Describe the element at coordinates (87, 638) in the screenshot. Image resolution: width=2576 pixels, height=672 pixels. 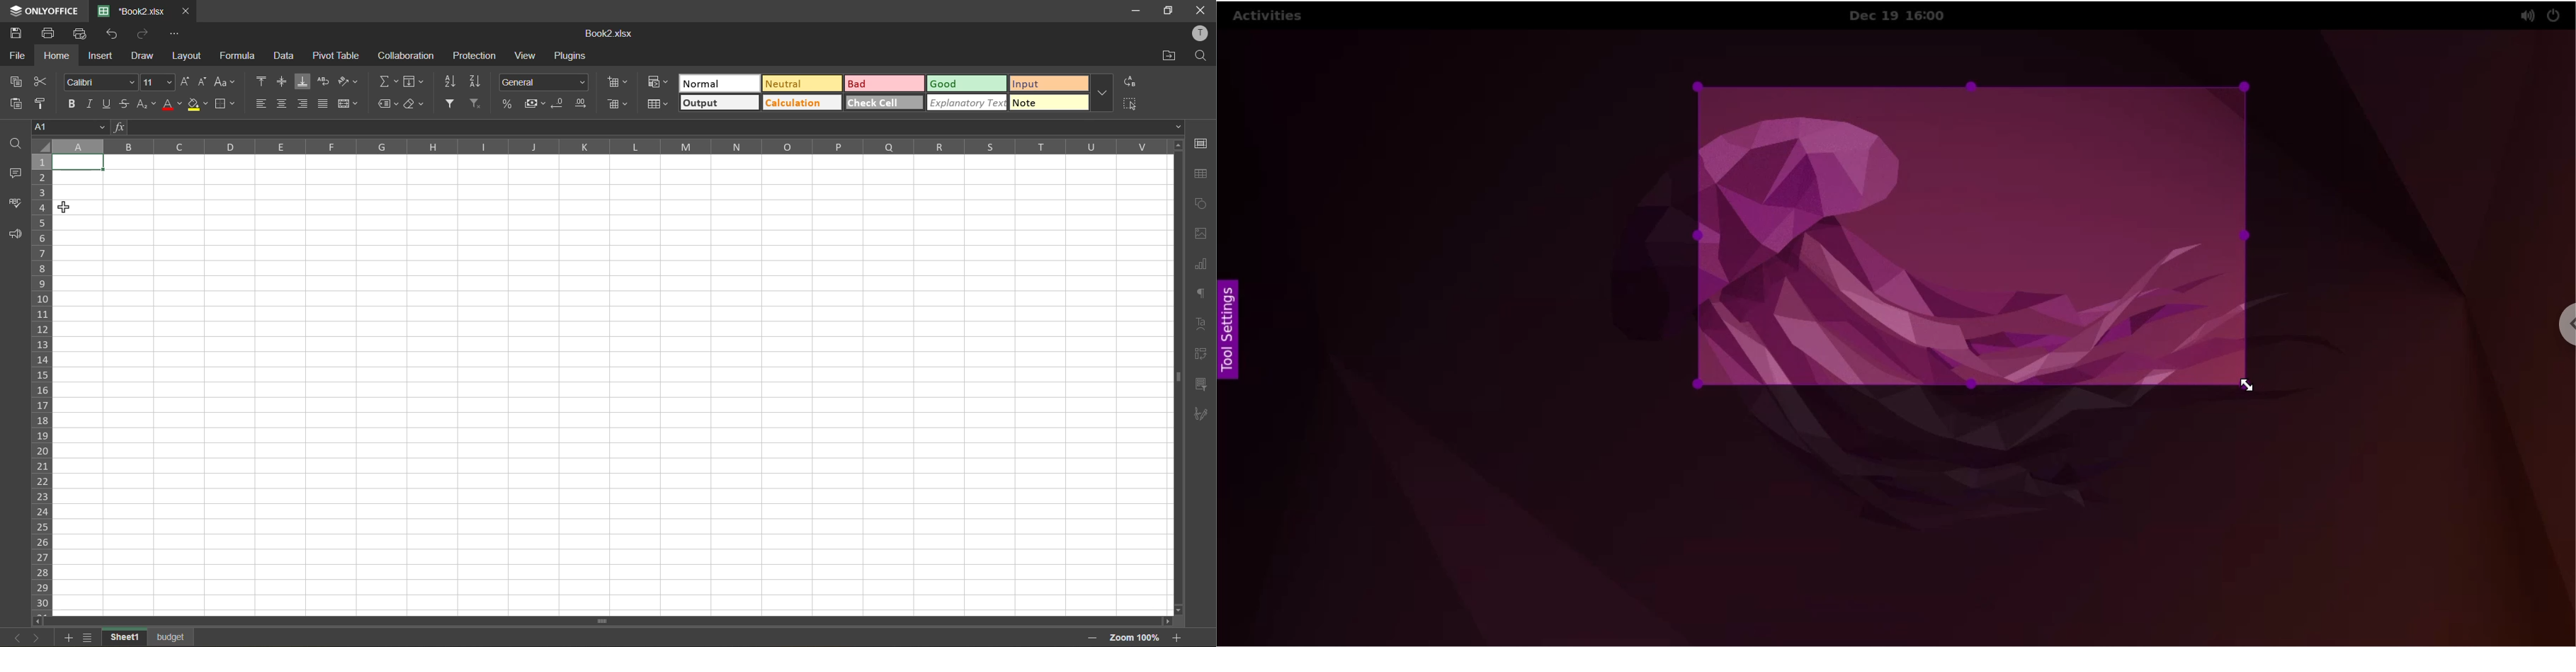
I see `sheet list` at that location.